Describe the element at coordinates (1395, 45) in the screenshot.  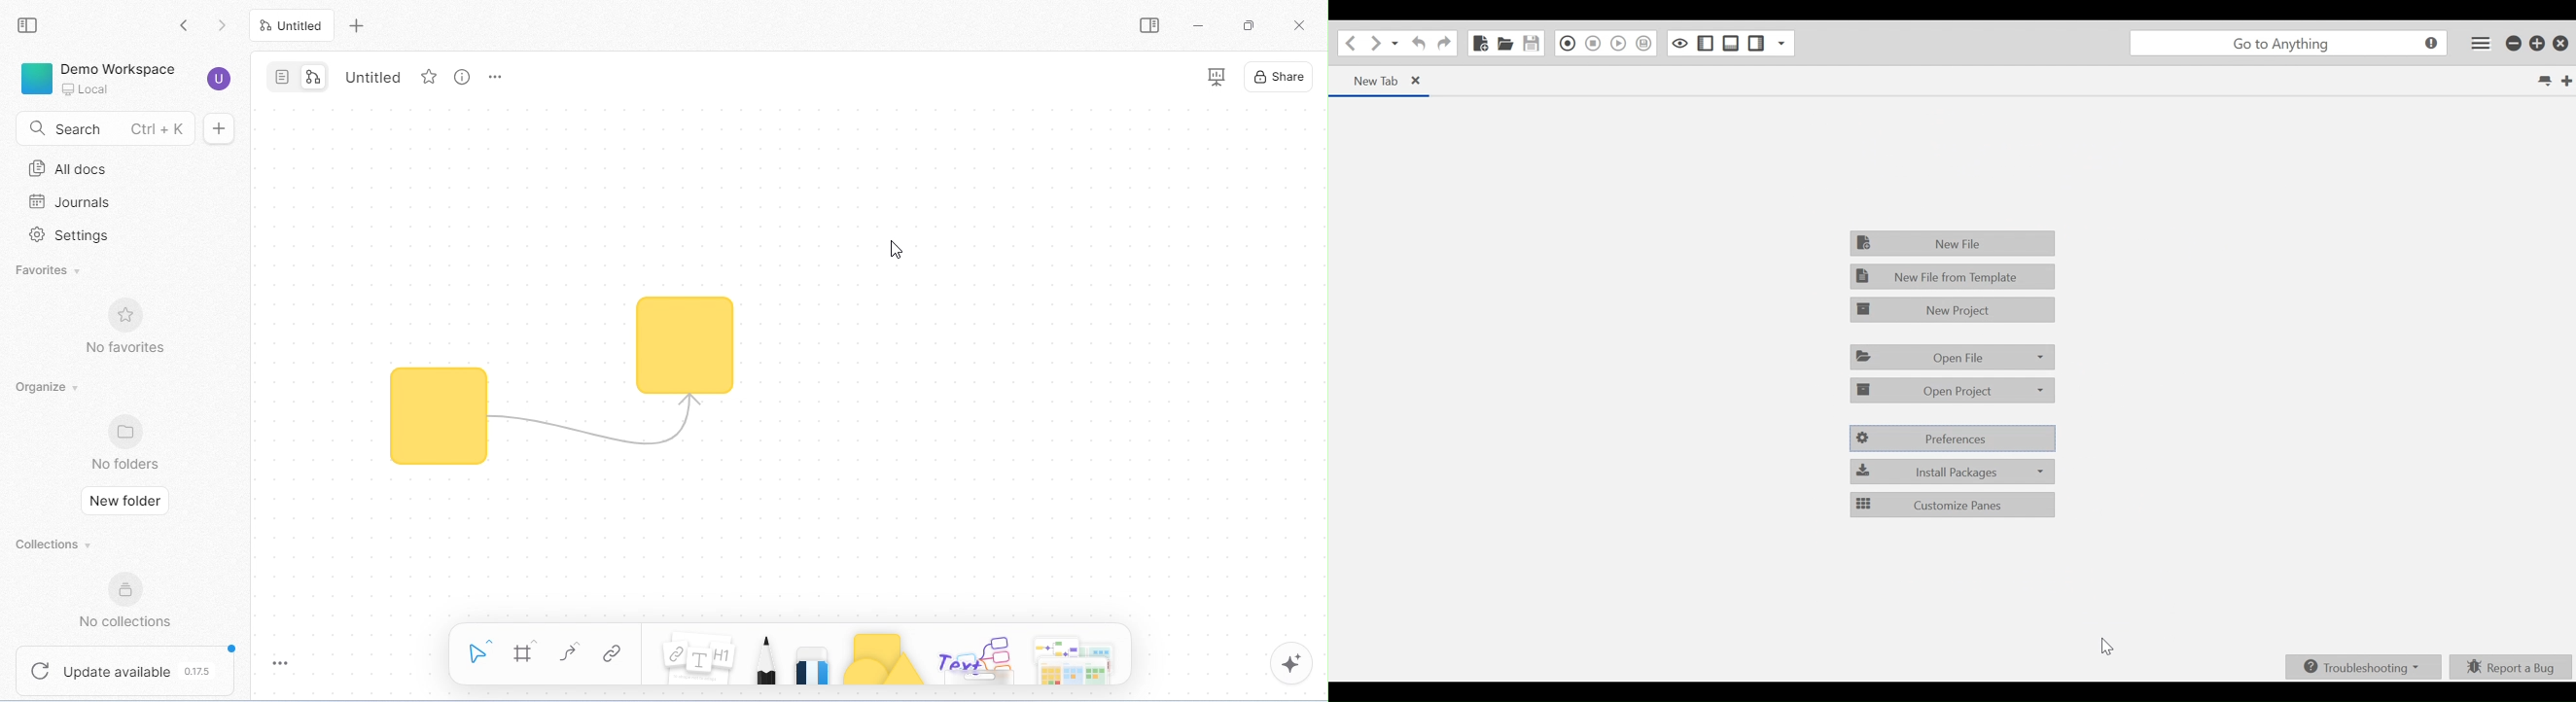
I see `Recent location` at that location.